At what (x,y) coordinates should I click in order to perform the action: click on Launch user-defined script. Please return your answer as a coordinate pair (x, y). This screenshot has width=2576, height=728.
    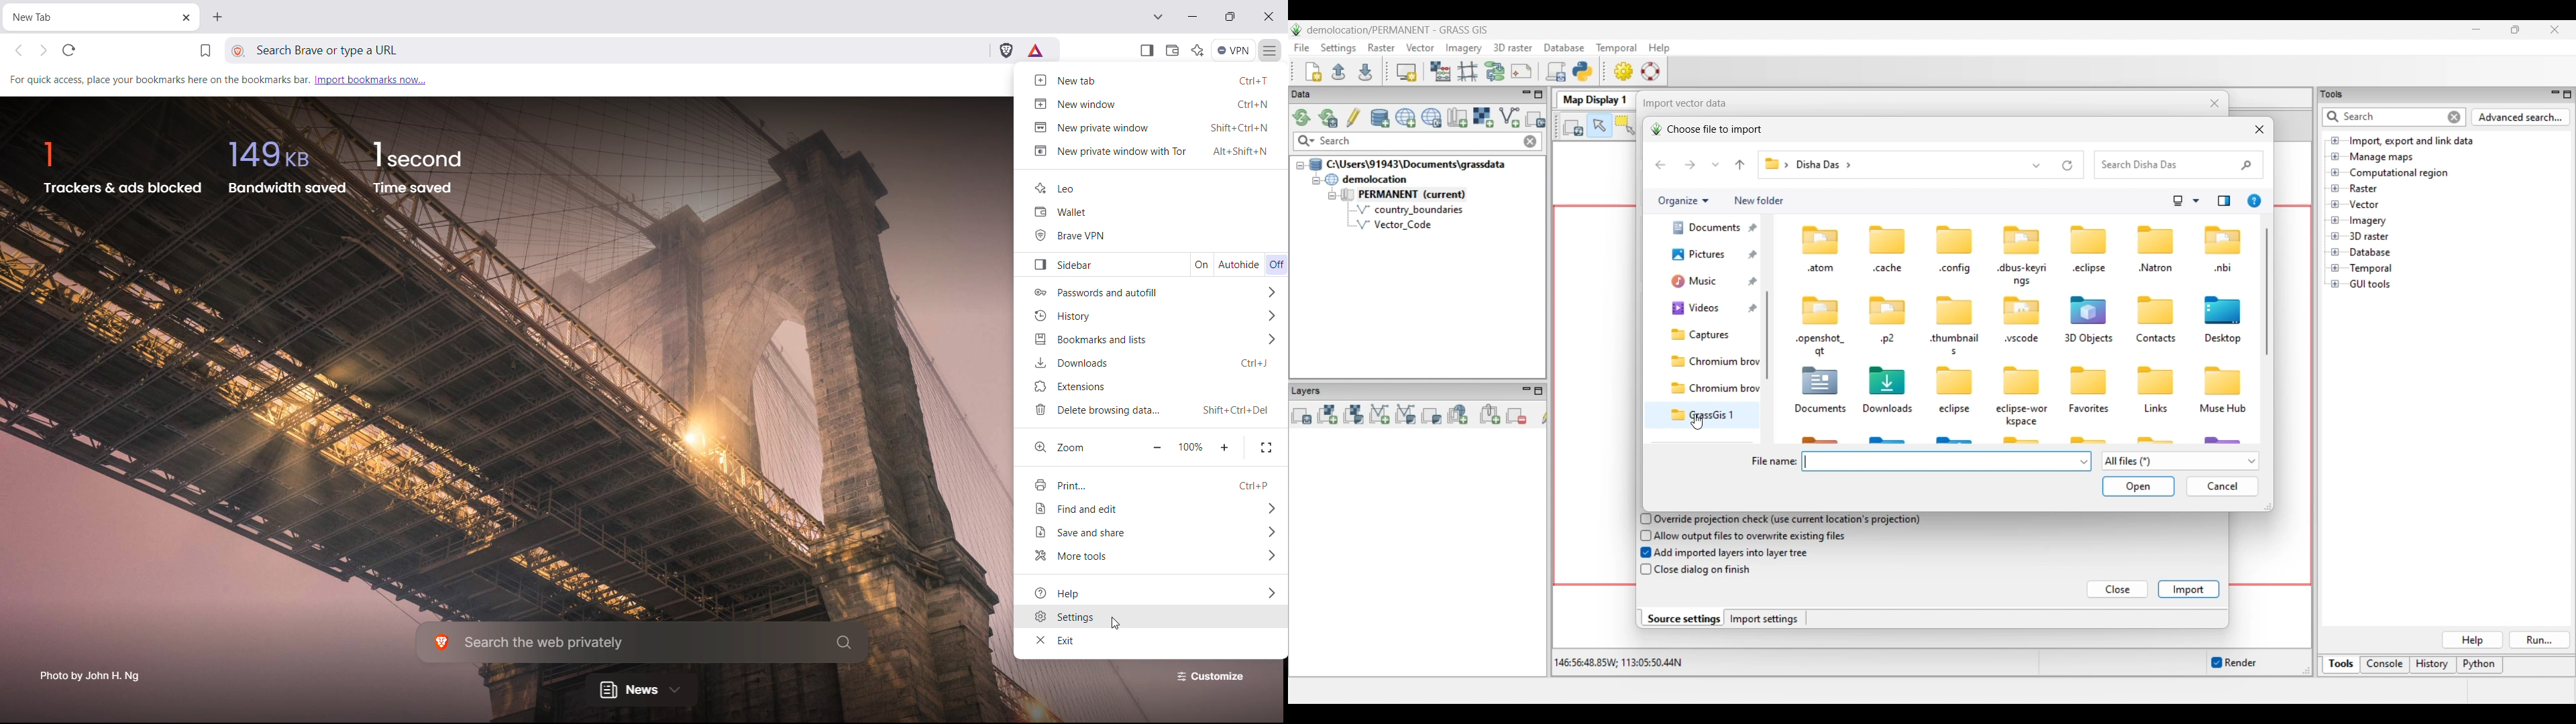
    Looking at the image, I should click on (1556, 71).